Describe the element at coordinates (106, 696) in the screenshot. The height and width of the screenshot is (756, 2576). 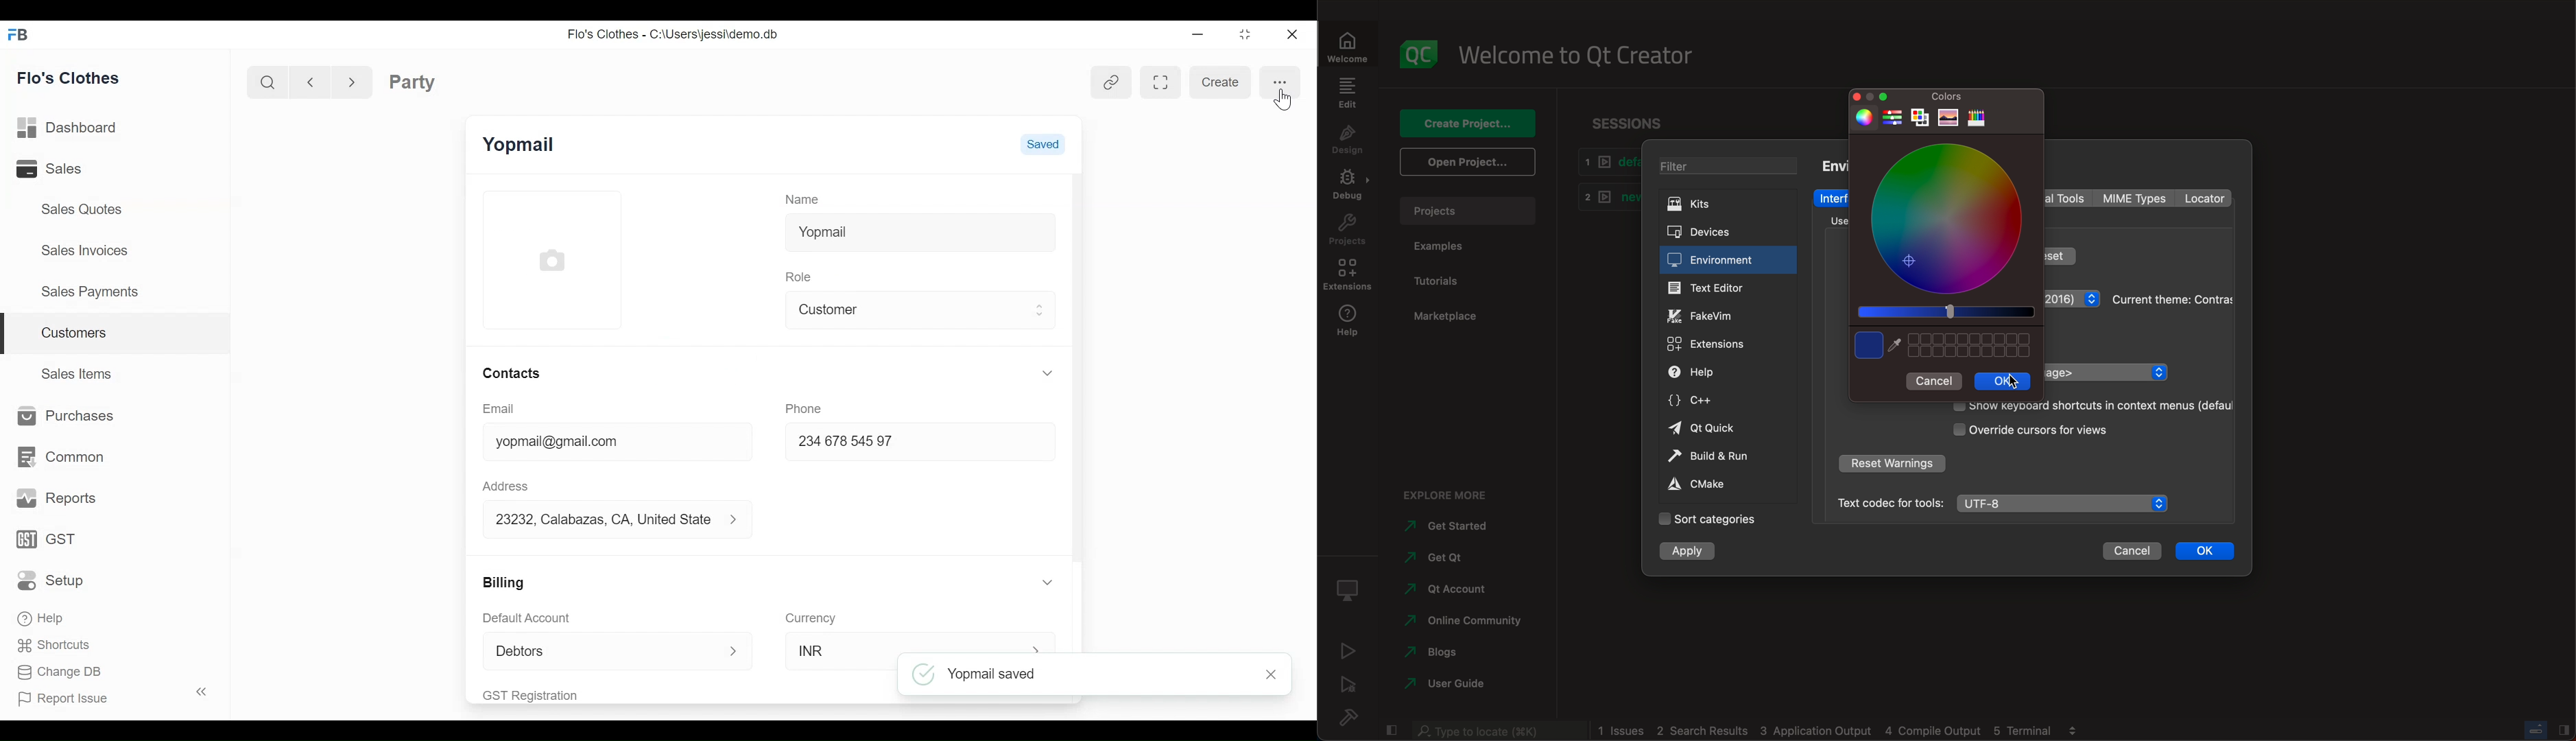
I see `Report Issue` at that location.